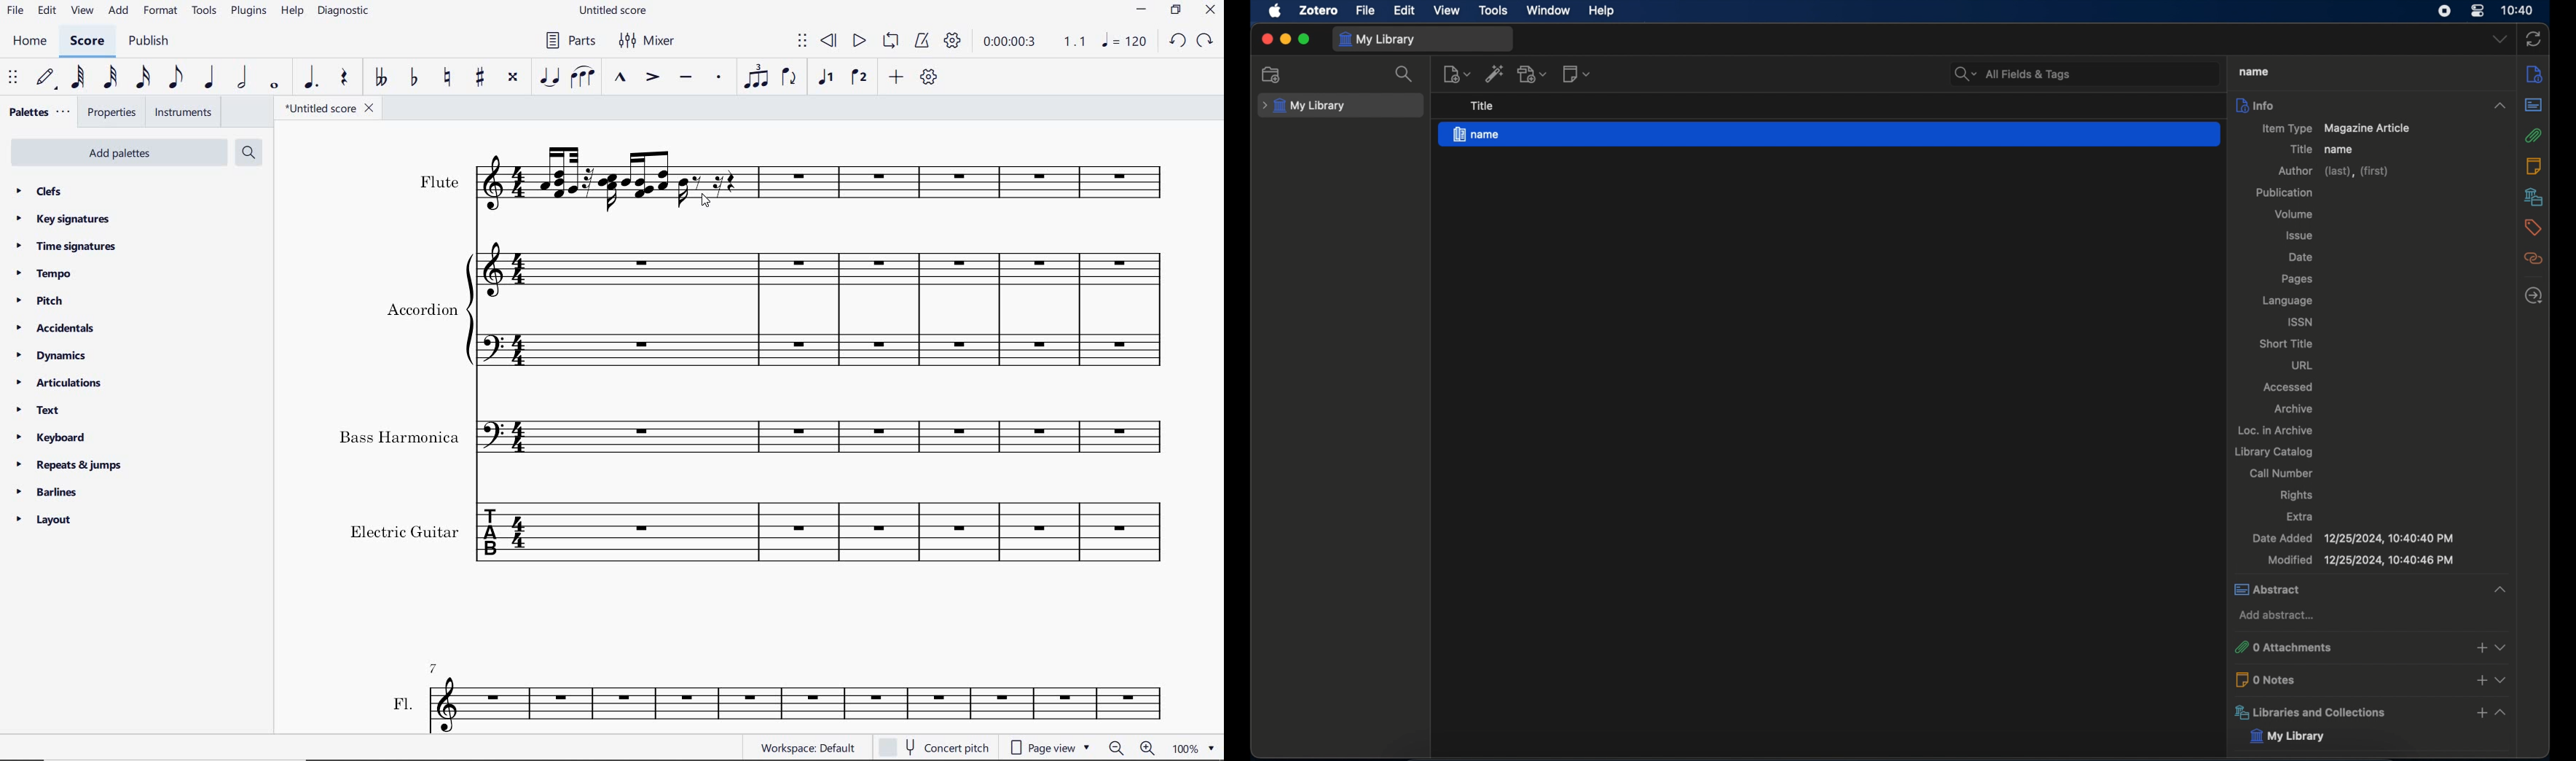  I want to click on Instrument: Accordion, so click(823, 305).